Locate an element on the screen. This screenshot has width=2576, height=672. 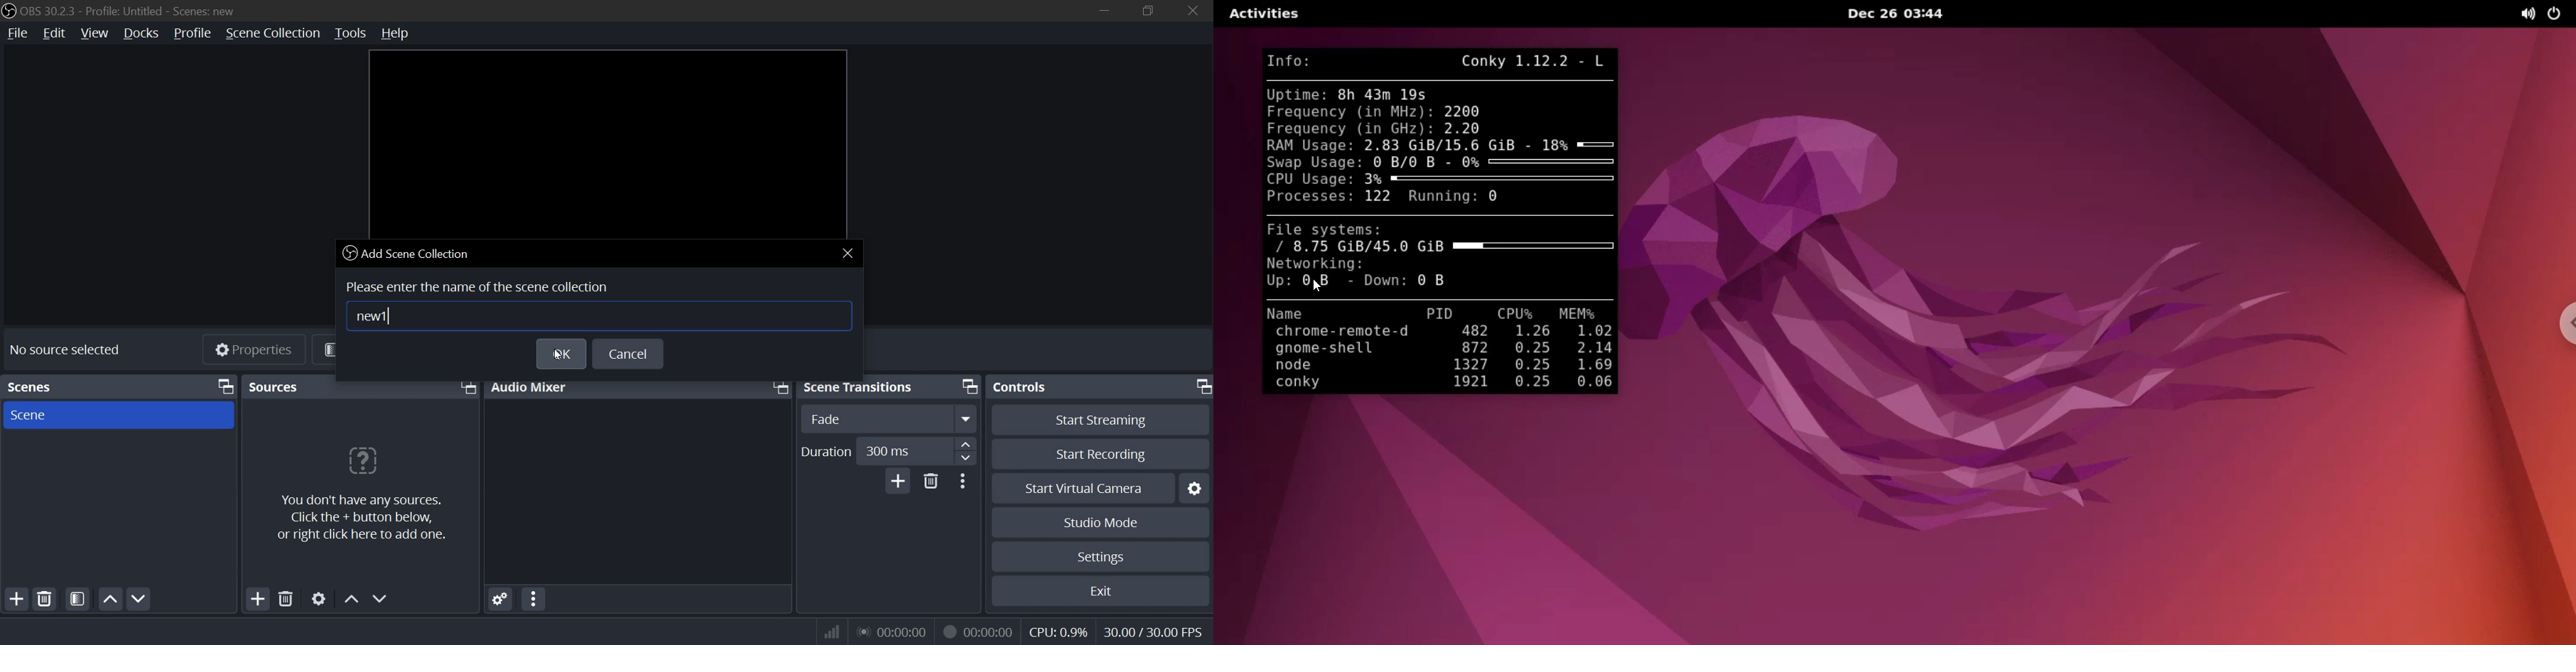
logo is located at coordinates (8, 10).